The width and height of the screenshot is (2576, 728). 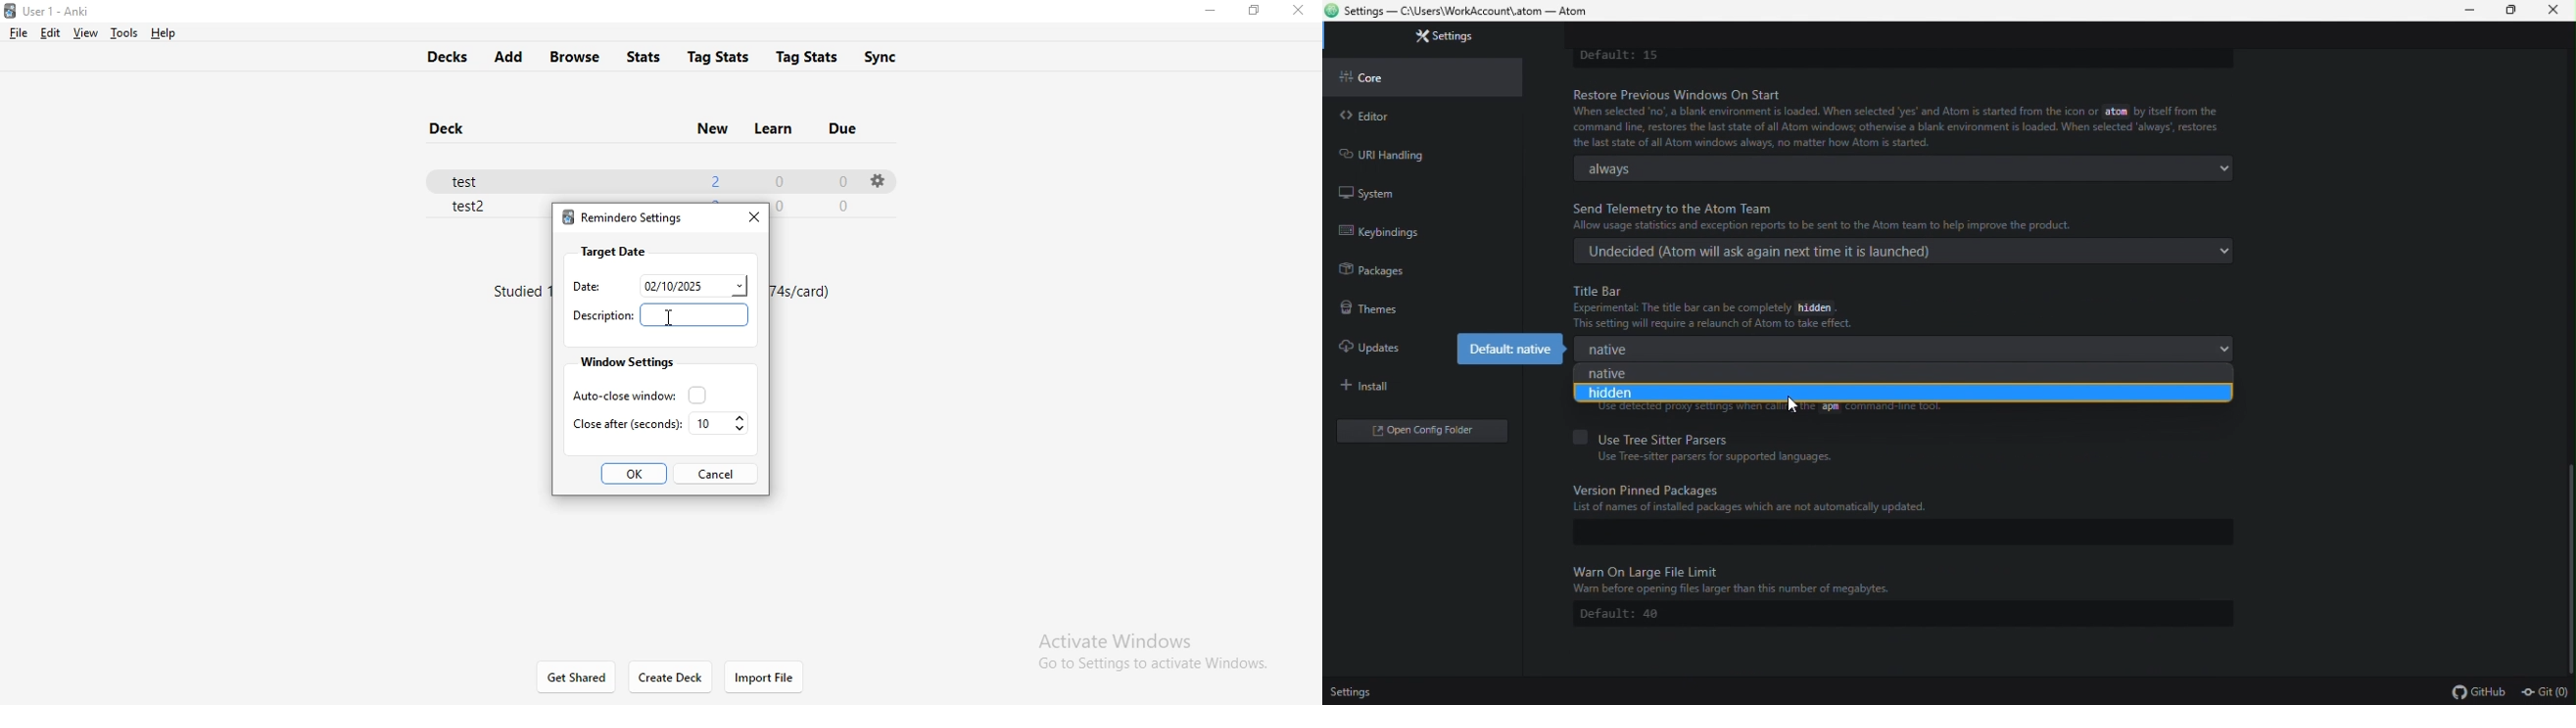 I want to click on 0, so click(x=847, y=205).